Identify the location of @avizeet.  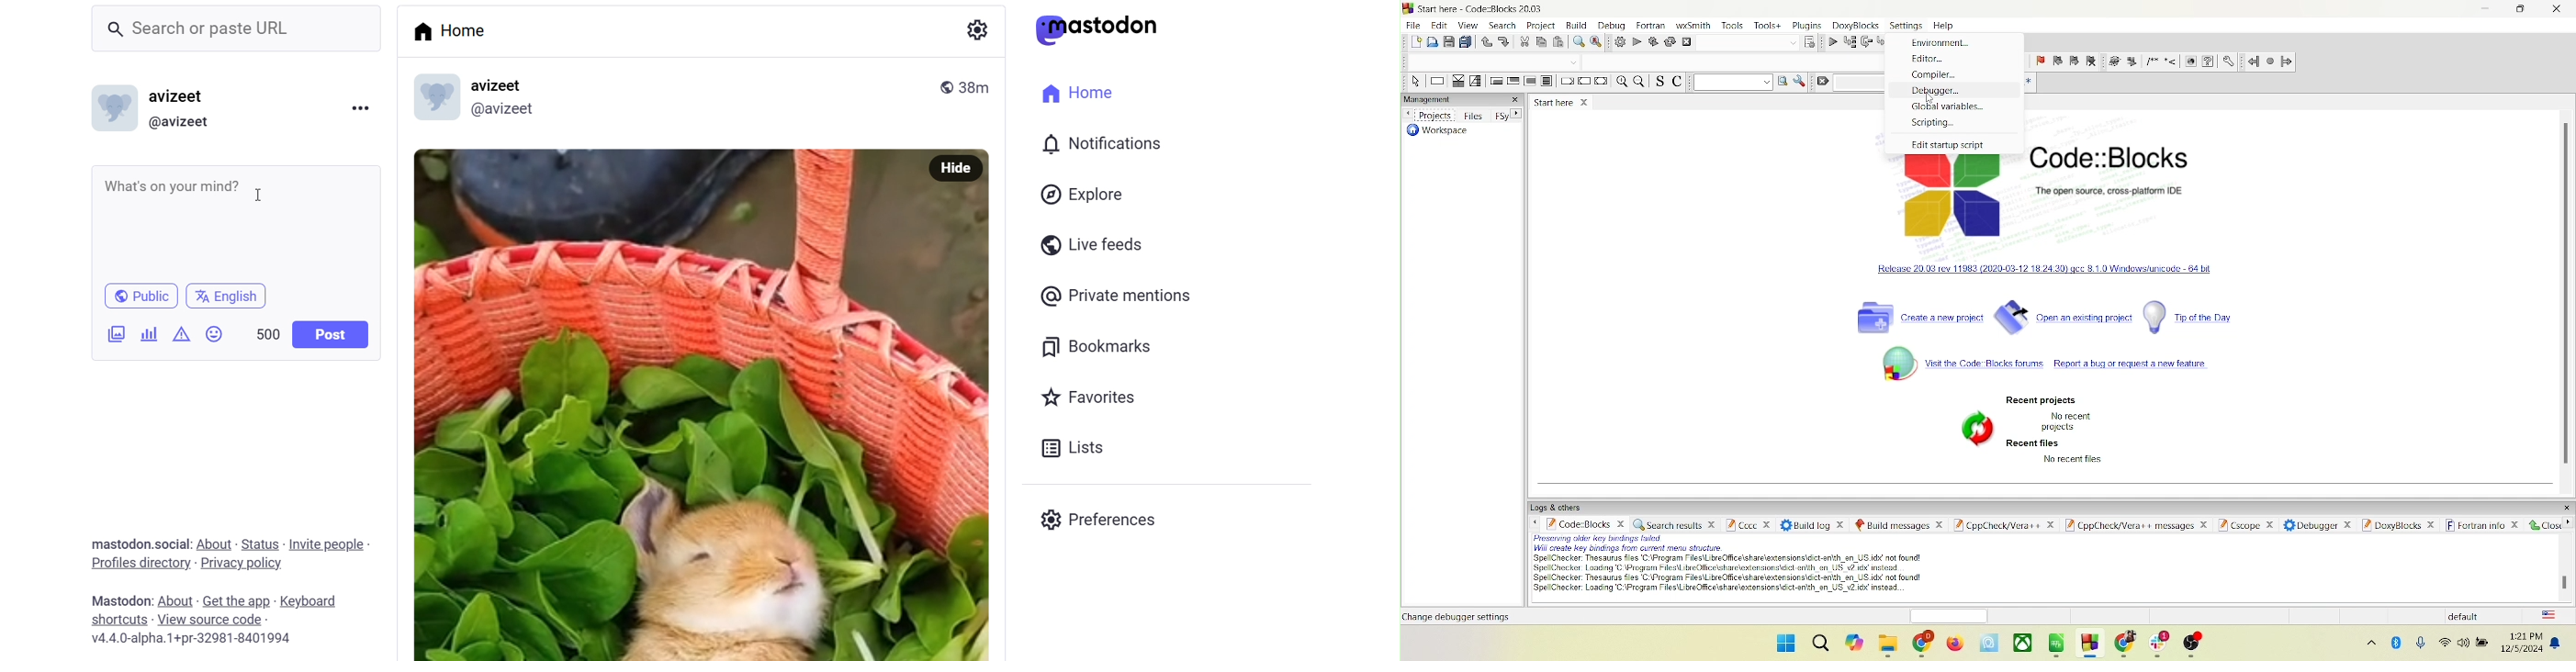
(508, 110).